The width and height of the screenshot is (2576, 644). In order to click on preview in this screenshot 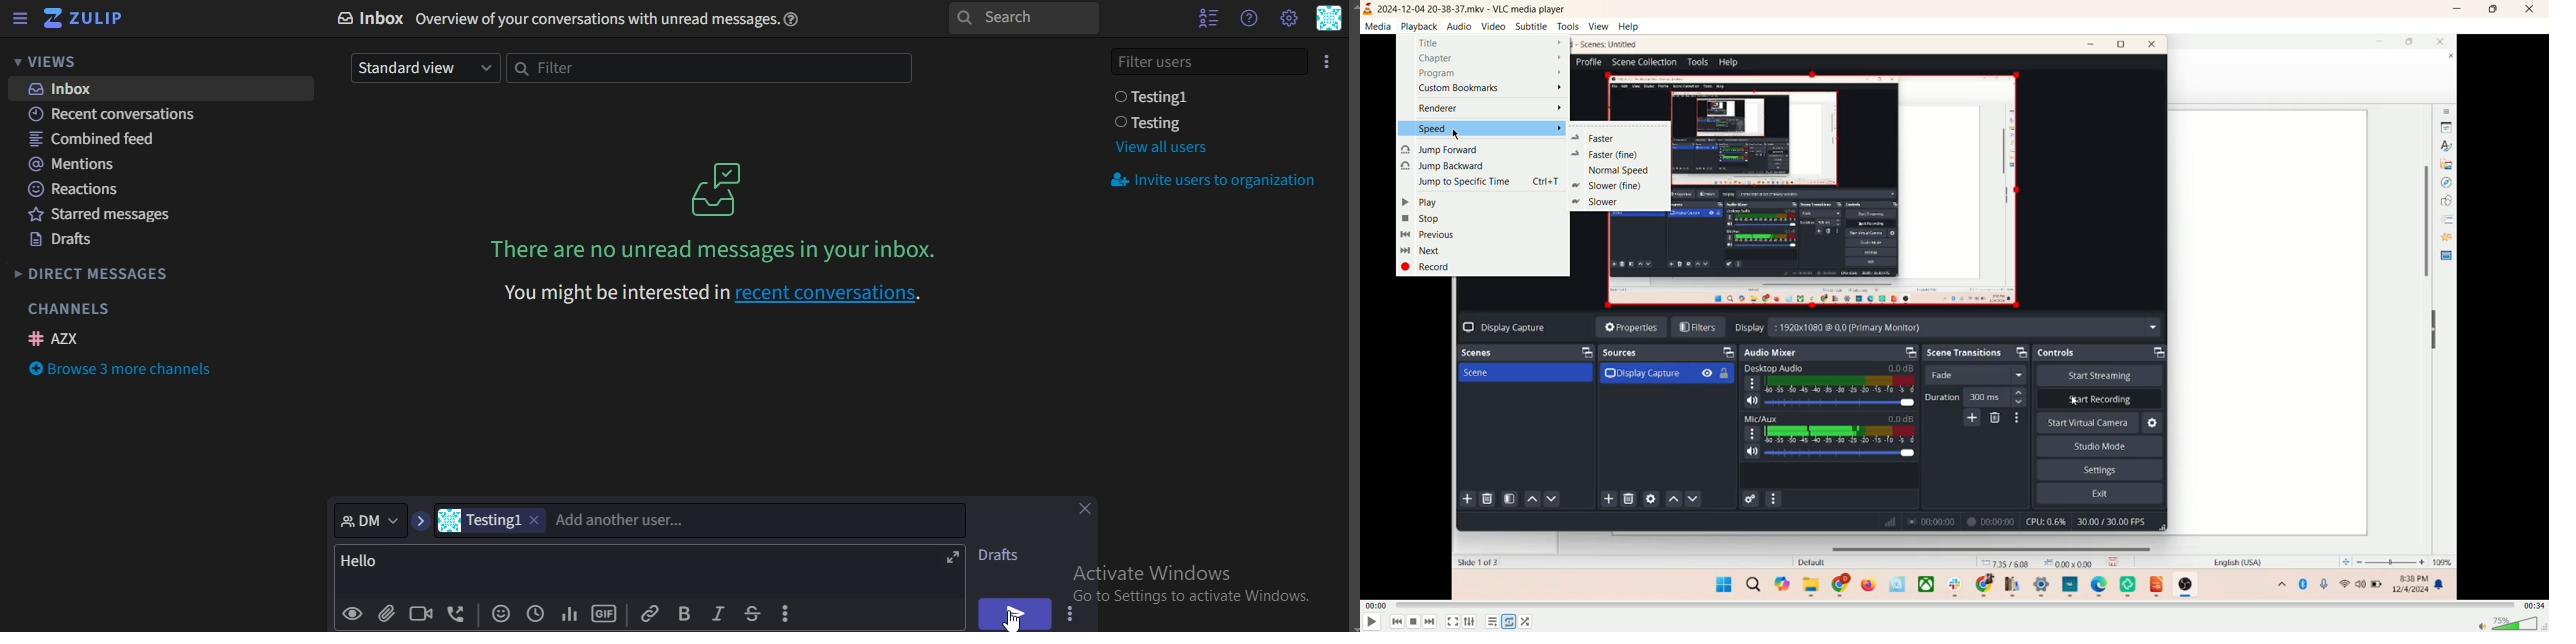, I will do `click(353, 614)`.